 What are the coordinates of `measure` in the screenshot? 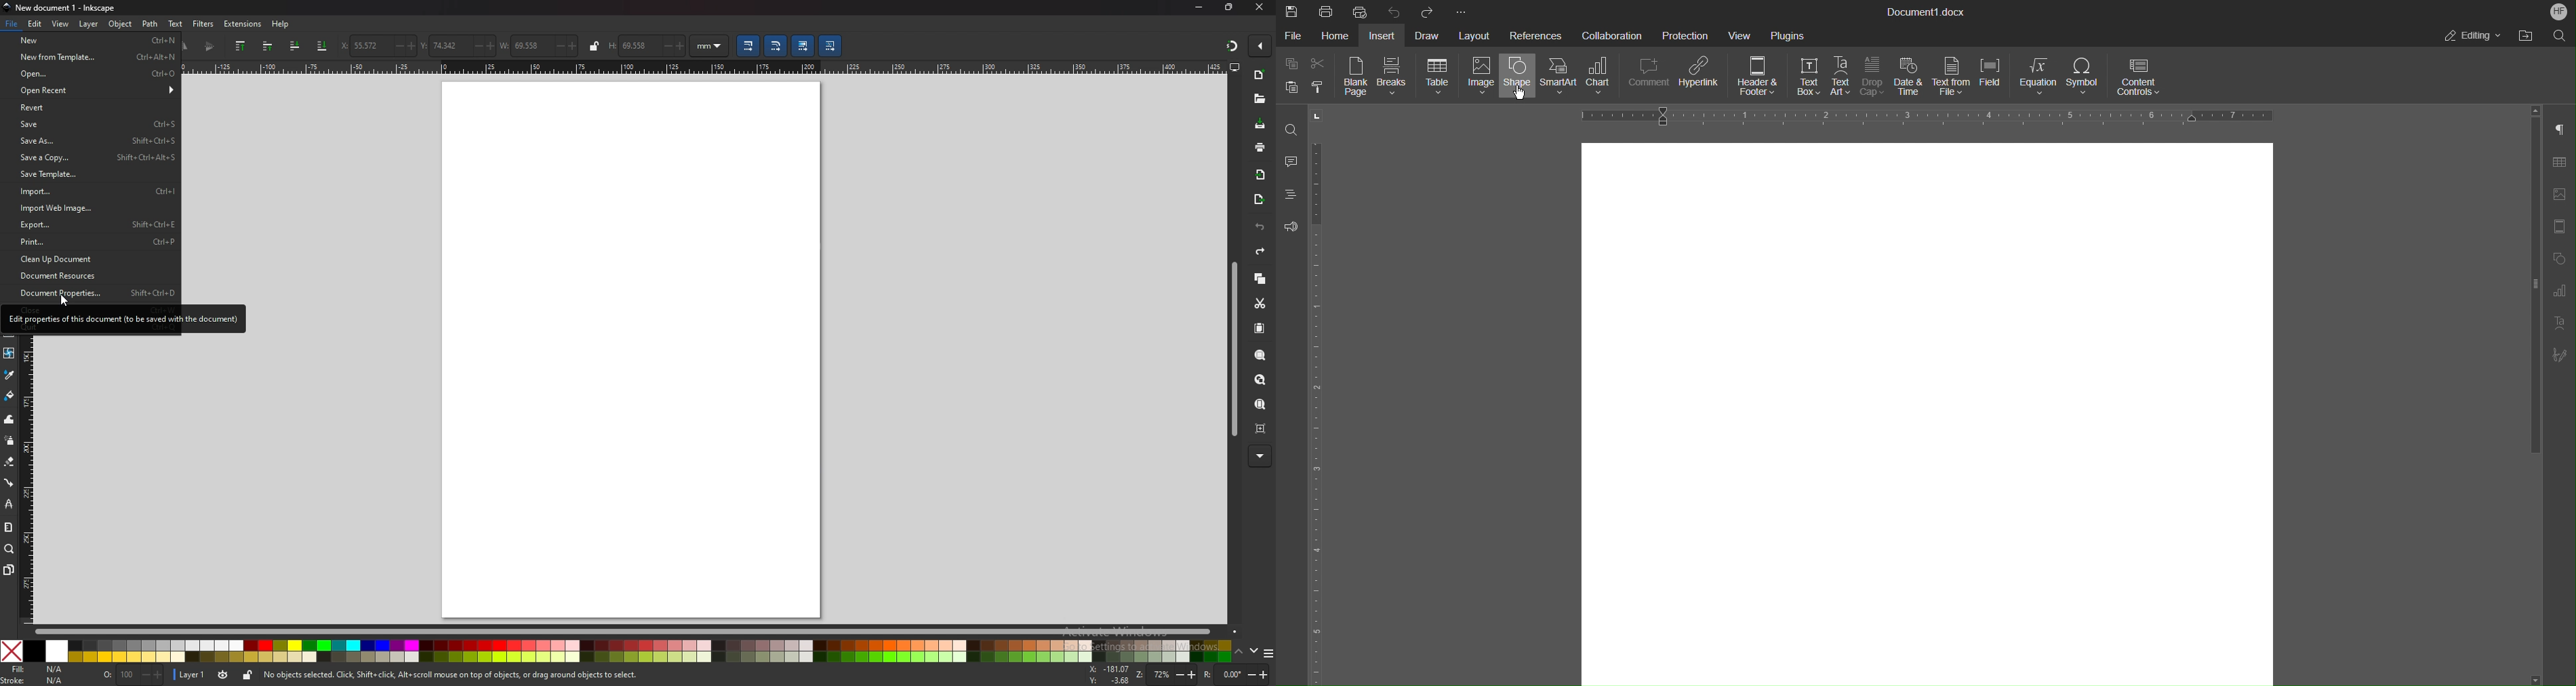 It's located at (9, 527).